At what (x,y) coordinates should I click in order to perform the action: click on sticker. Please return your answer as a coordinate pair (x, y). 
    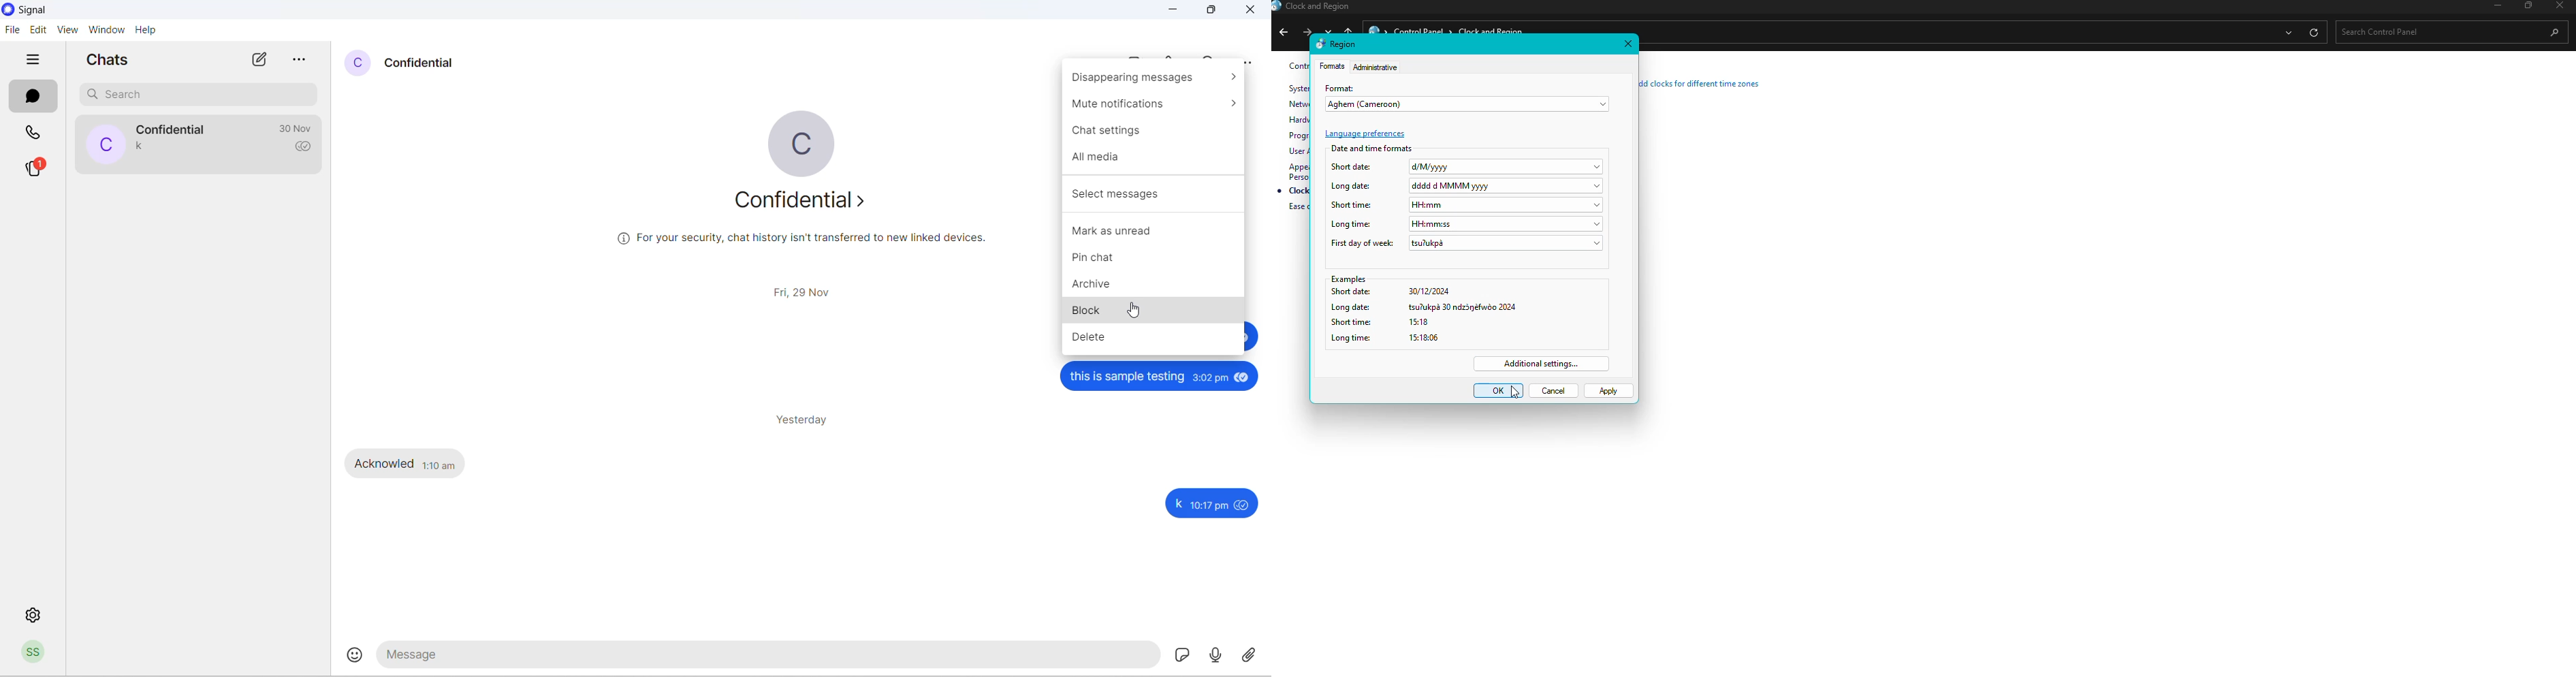
    Looking at the image, I should click on (1182, 655).